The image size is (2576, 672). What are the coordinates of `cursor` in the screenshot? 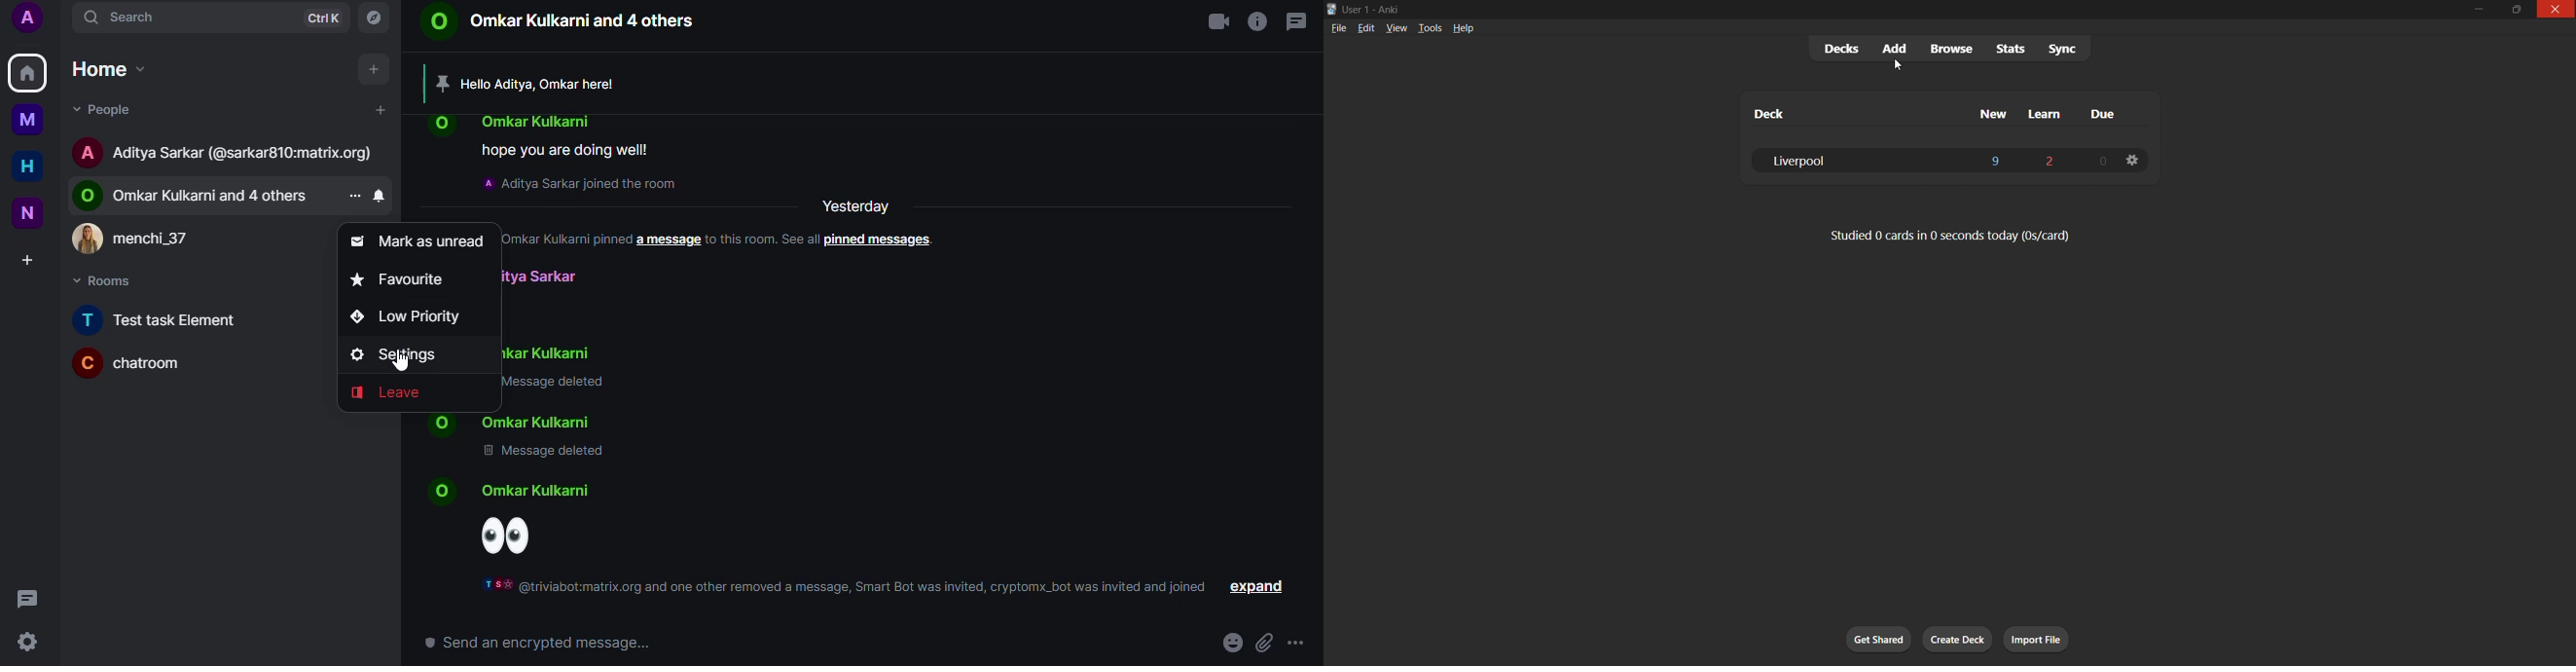 It's located at (1900, 64).